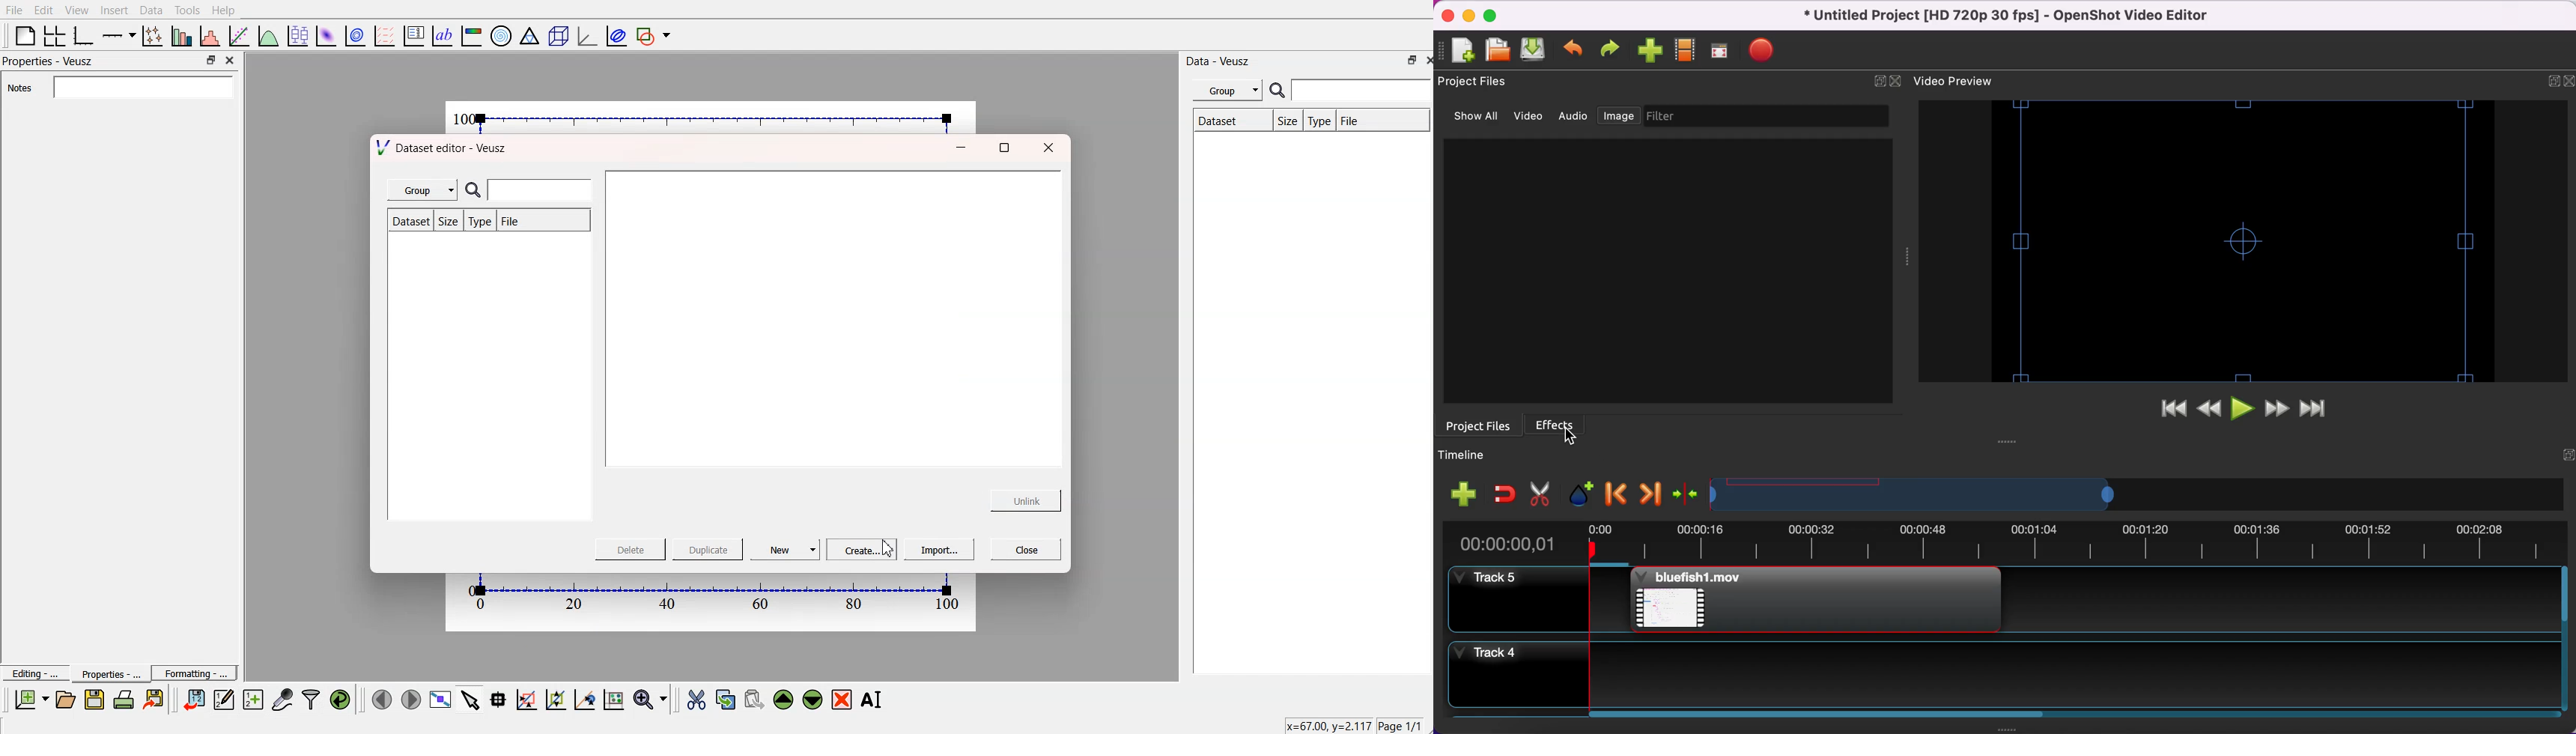 This screenshot has width=2576, height=756. Describe the element at coordinates (1493, 15) in the screenshot. I see `maximize` at that location.